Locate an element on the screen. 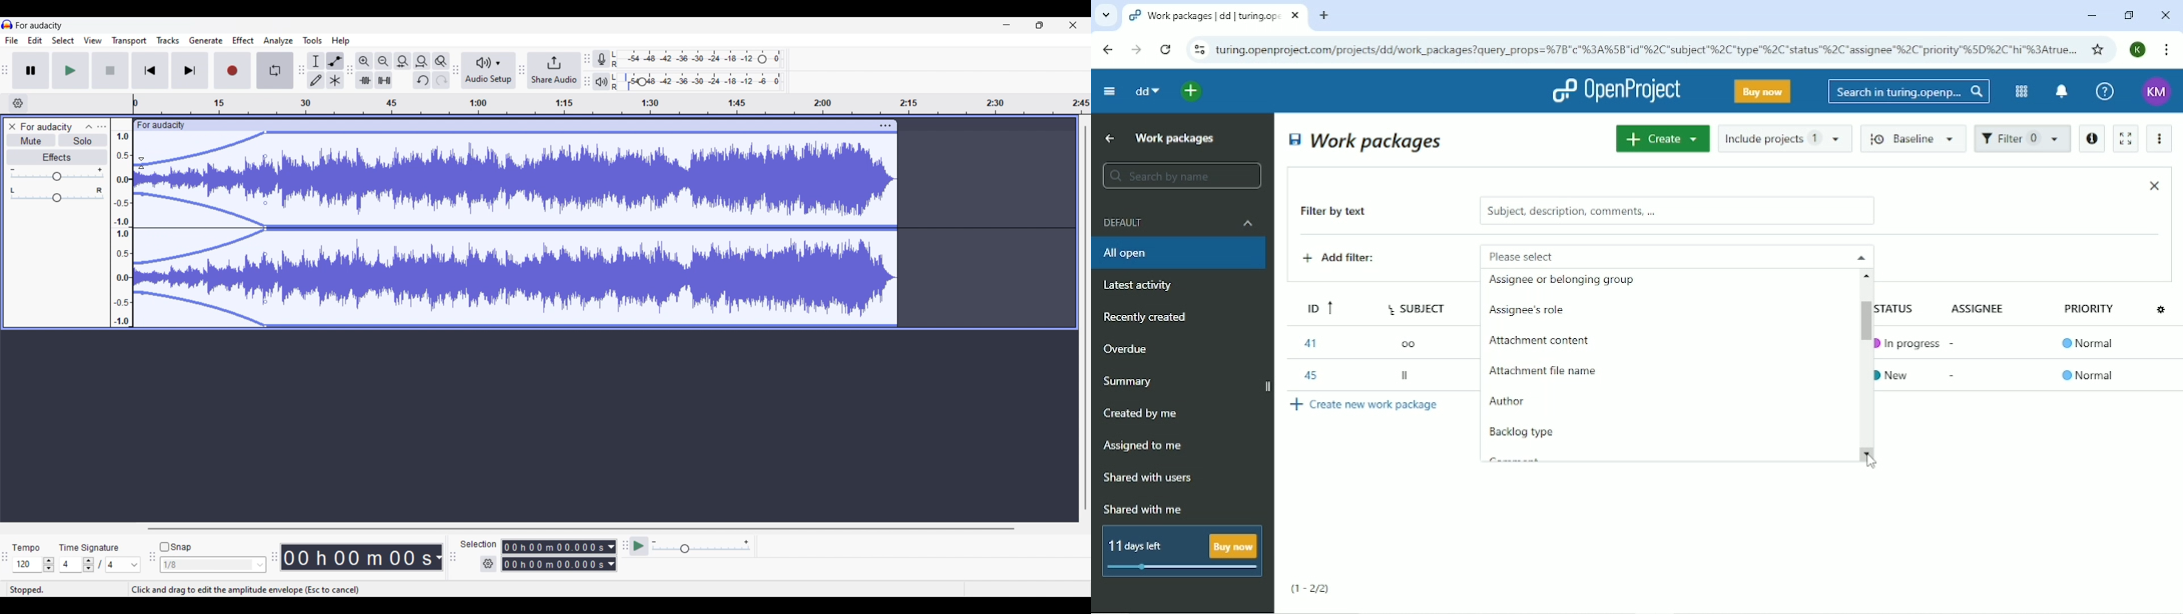 The image size is (2184, 616). Snap toggle is located at coordinates (175, 547).